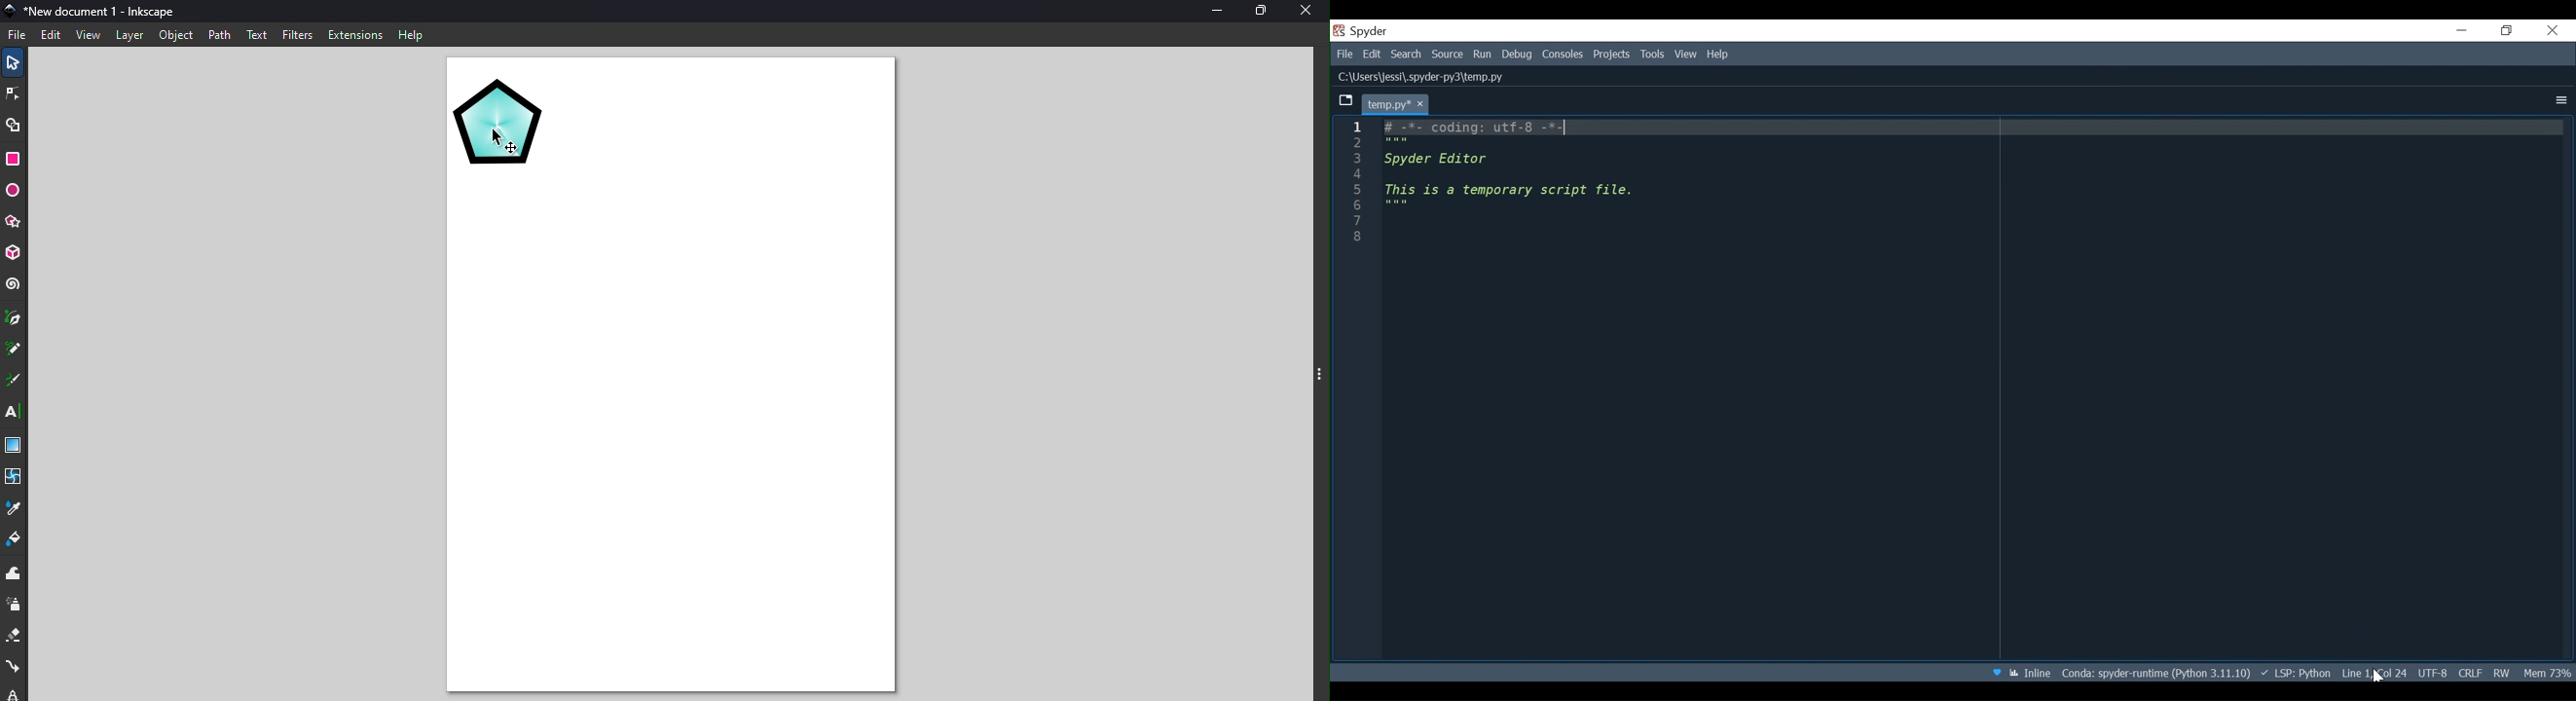 The width and height of the screenshot is (2576, 728). I want to click on Cursor, so click(2375, 676).